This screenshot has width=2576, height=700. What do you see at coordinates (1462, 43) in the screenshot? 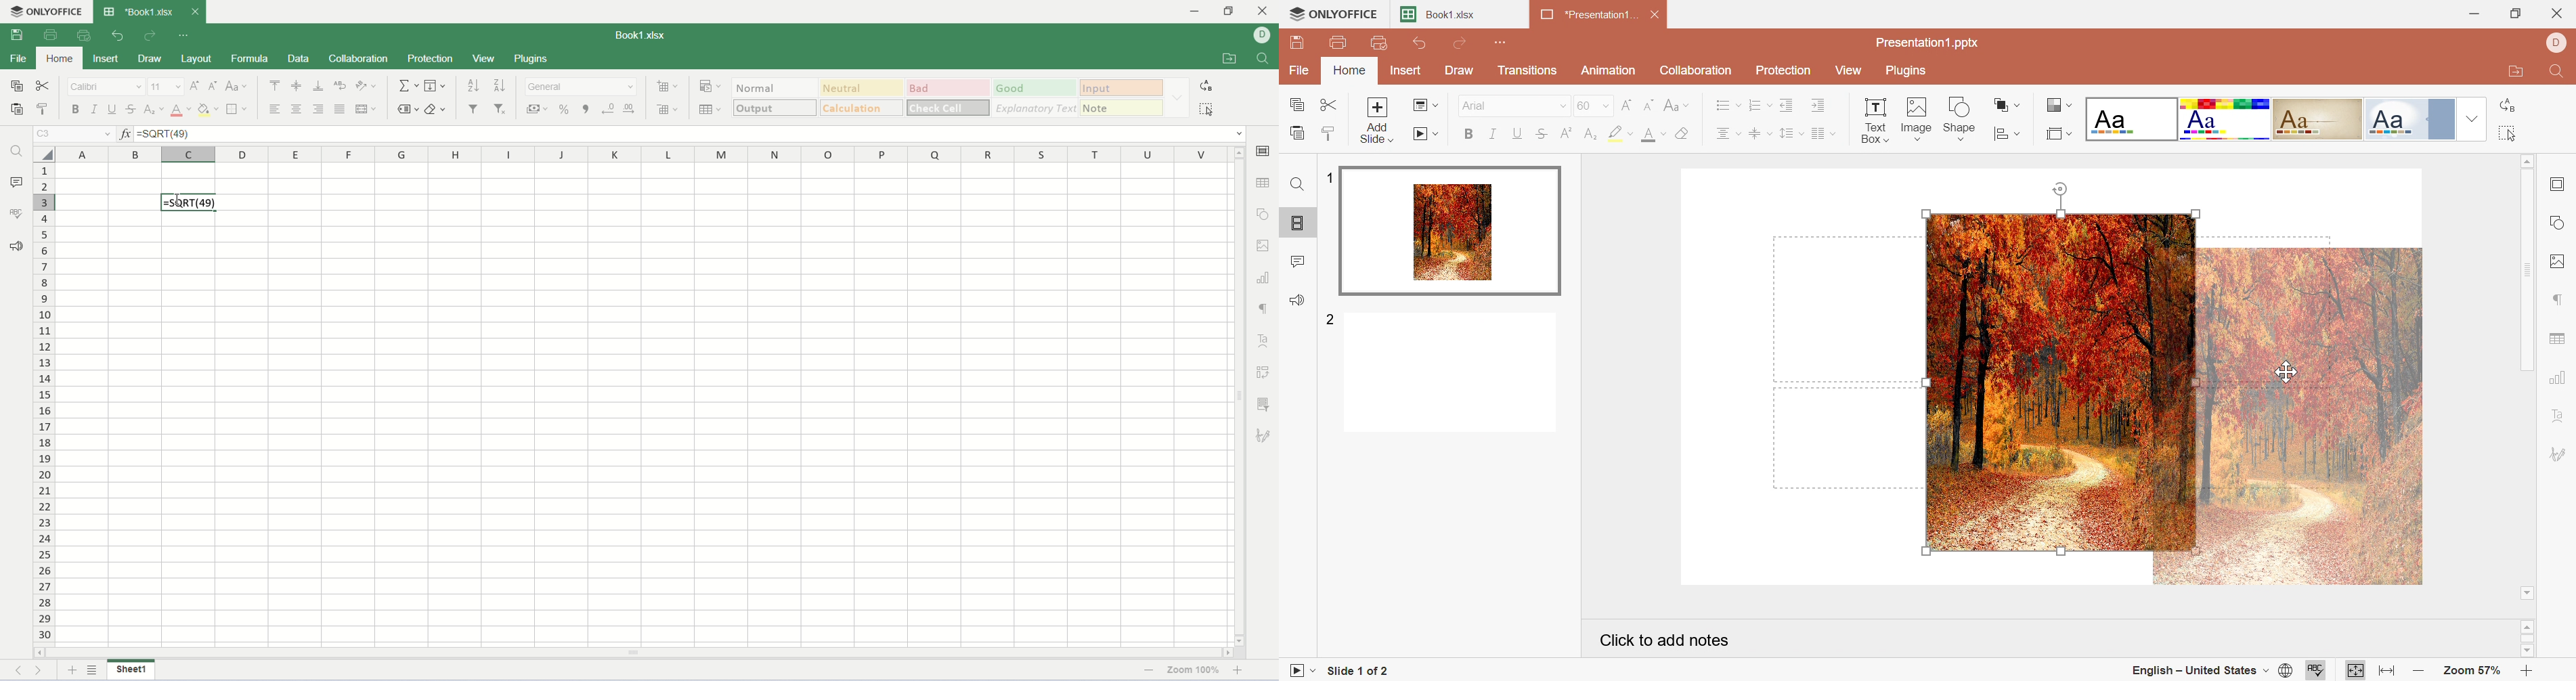
I see `Redo` at bounding box center [1462, 43].